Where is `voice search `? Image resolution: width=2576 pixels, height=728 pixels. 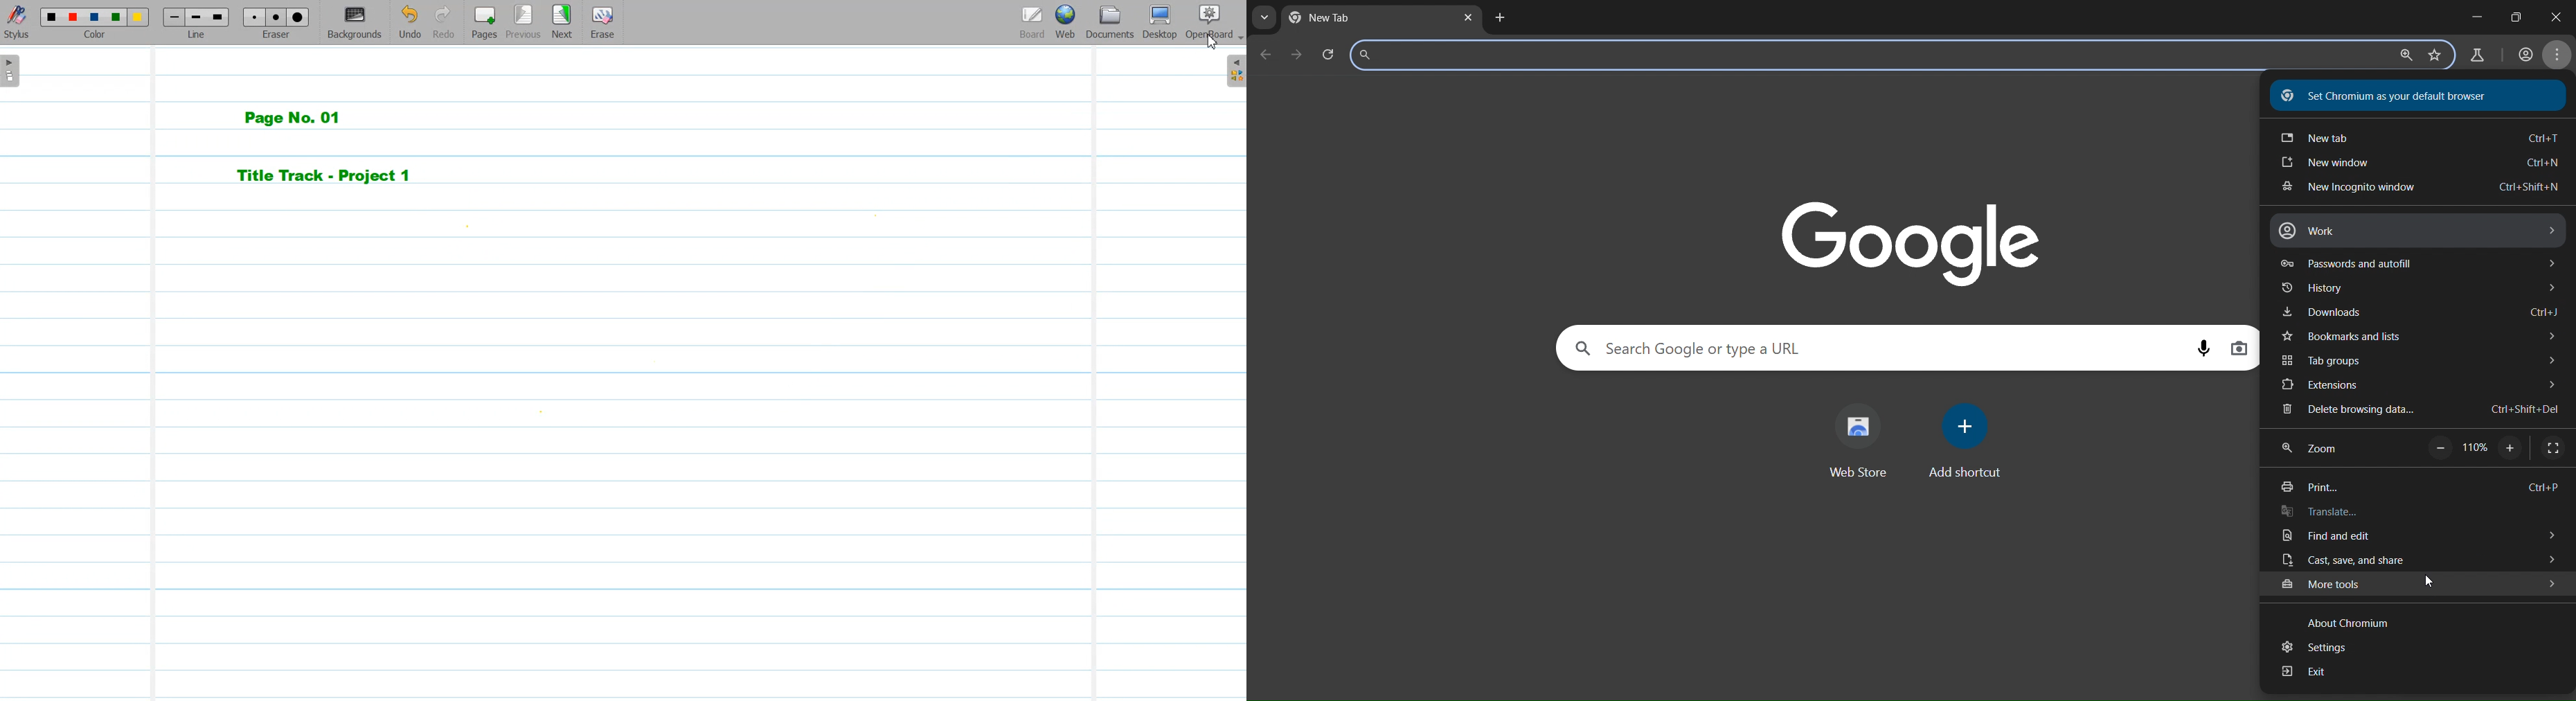
voice search  is located at coordinates (2199, 347).